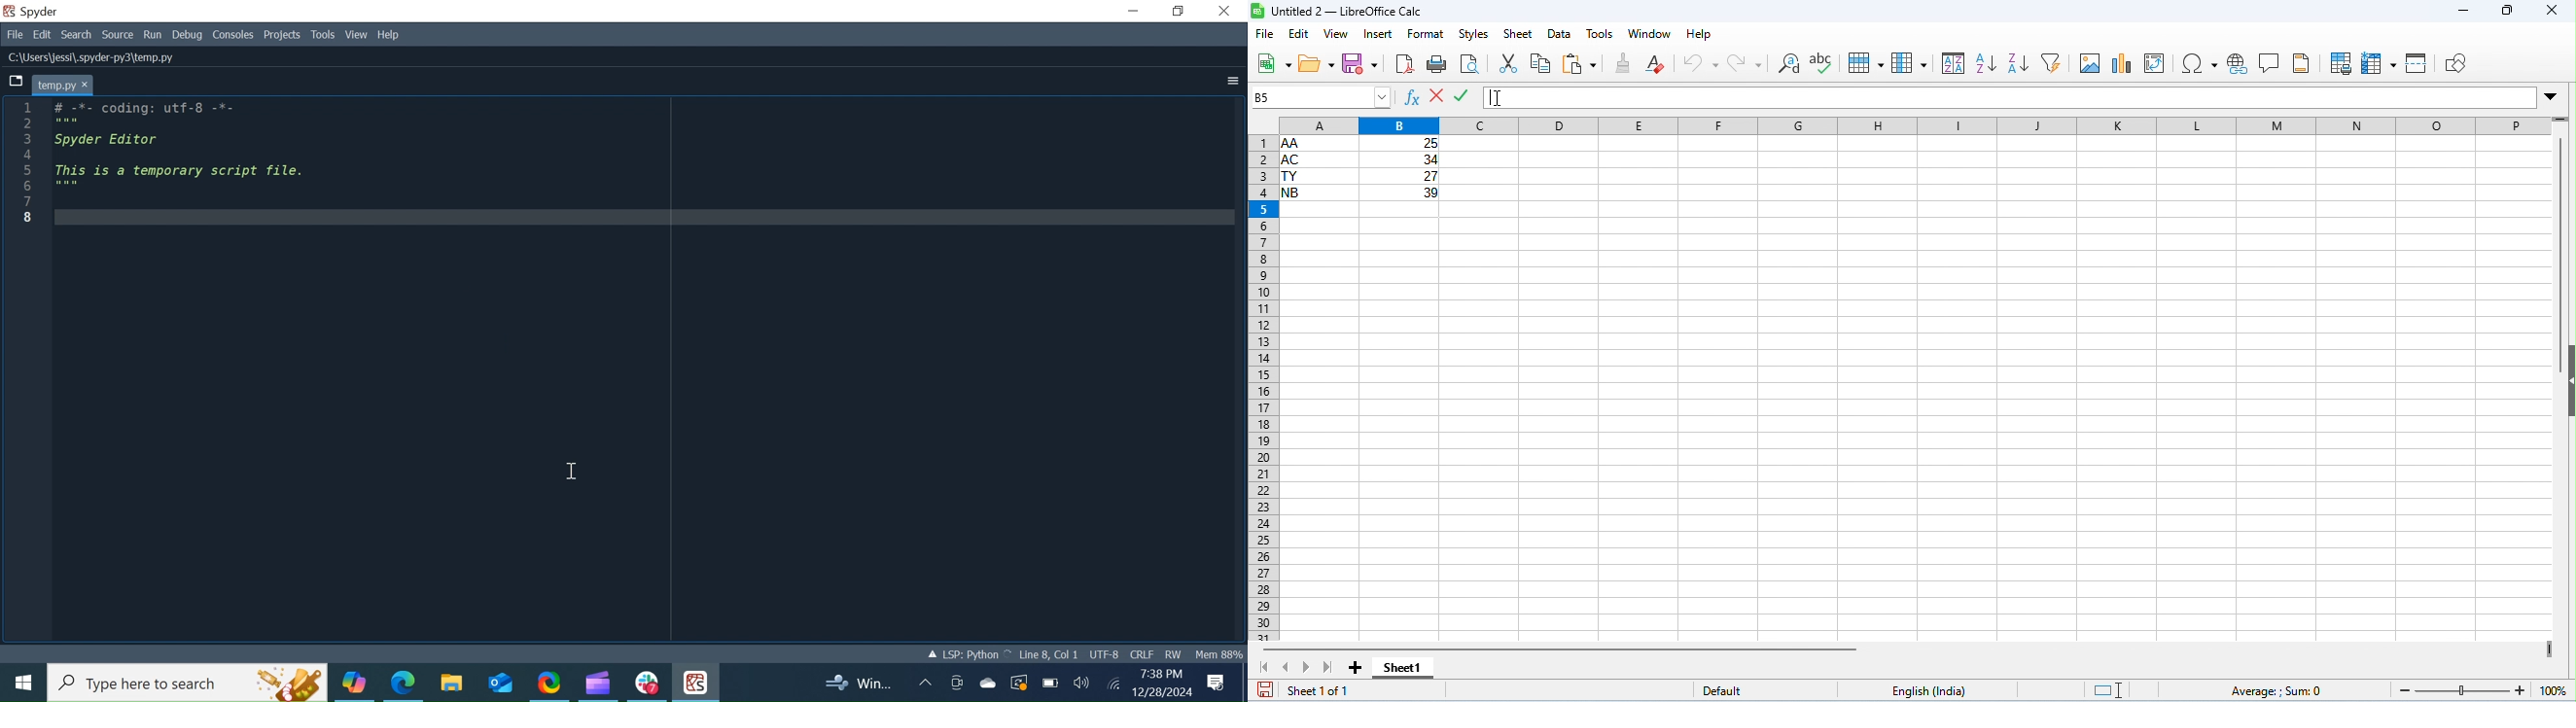 The image size is (2576, 728). What do you see at coordinates (1267, 688) in the screenshot?
I see `save` at bounding box center [1267, 688].